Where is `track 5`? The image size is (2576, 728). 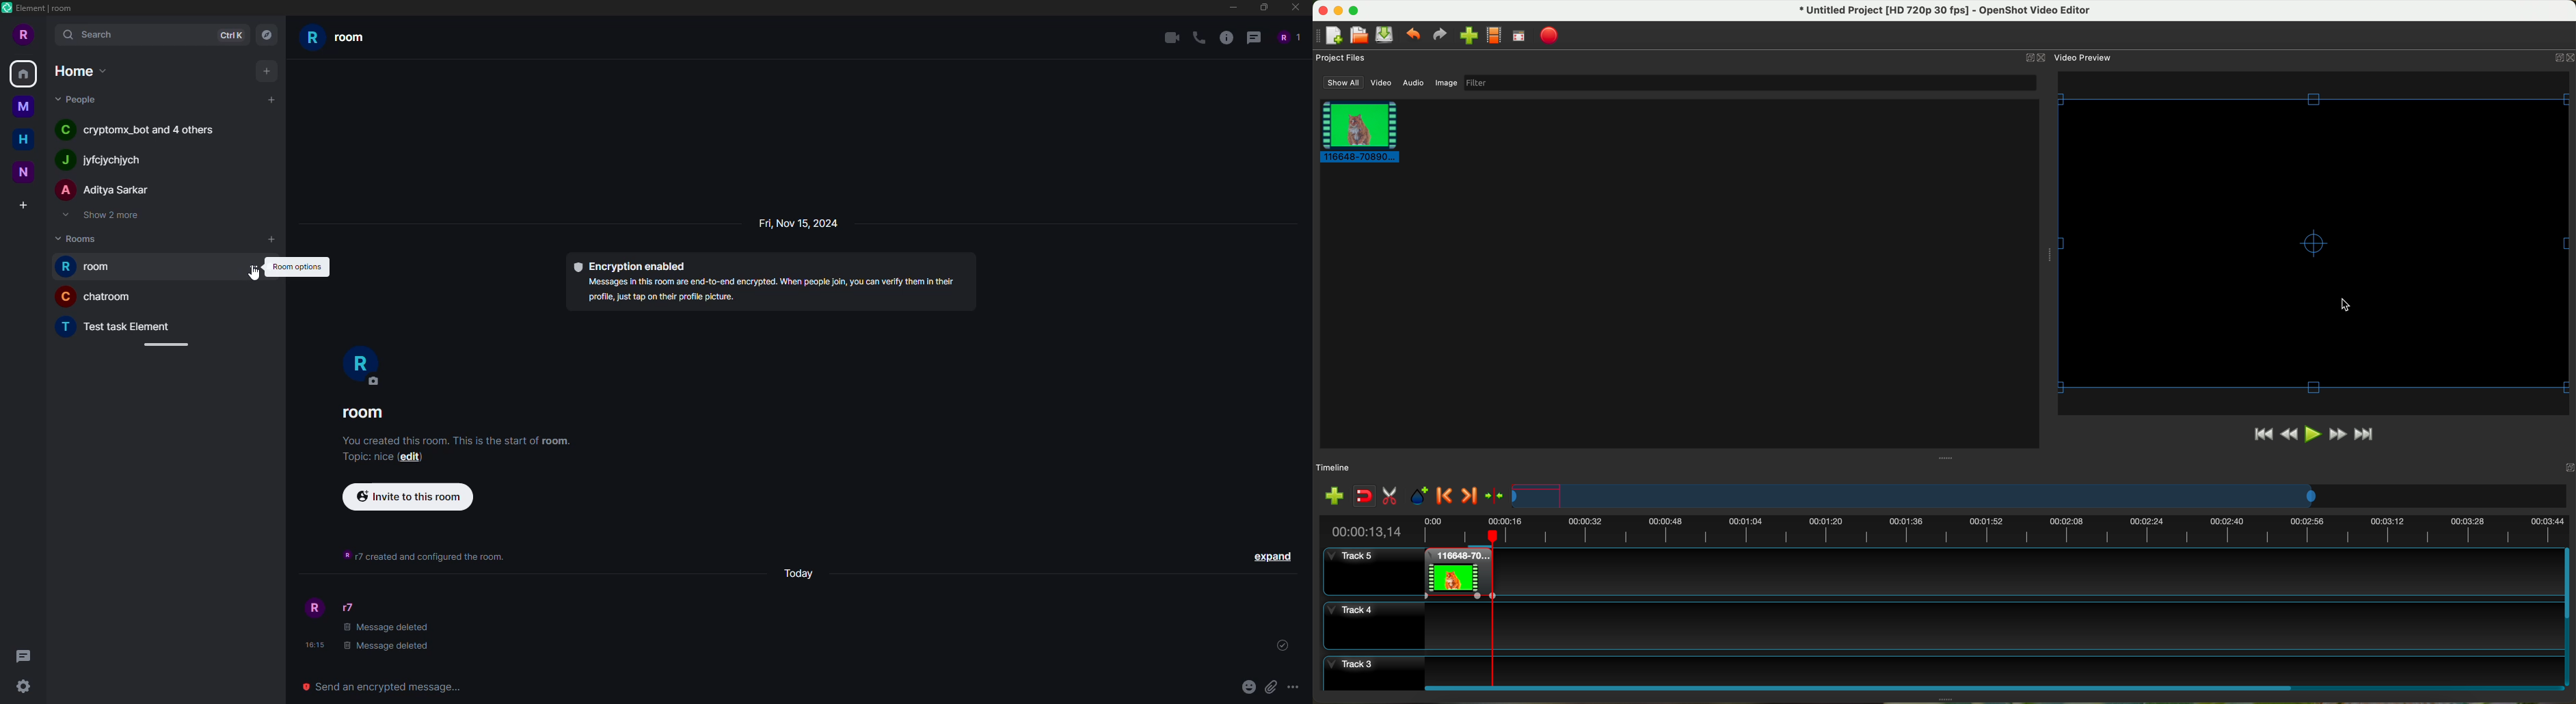 track 5 is located at coordinates (1356, 561).